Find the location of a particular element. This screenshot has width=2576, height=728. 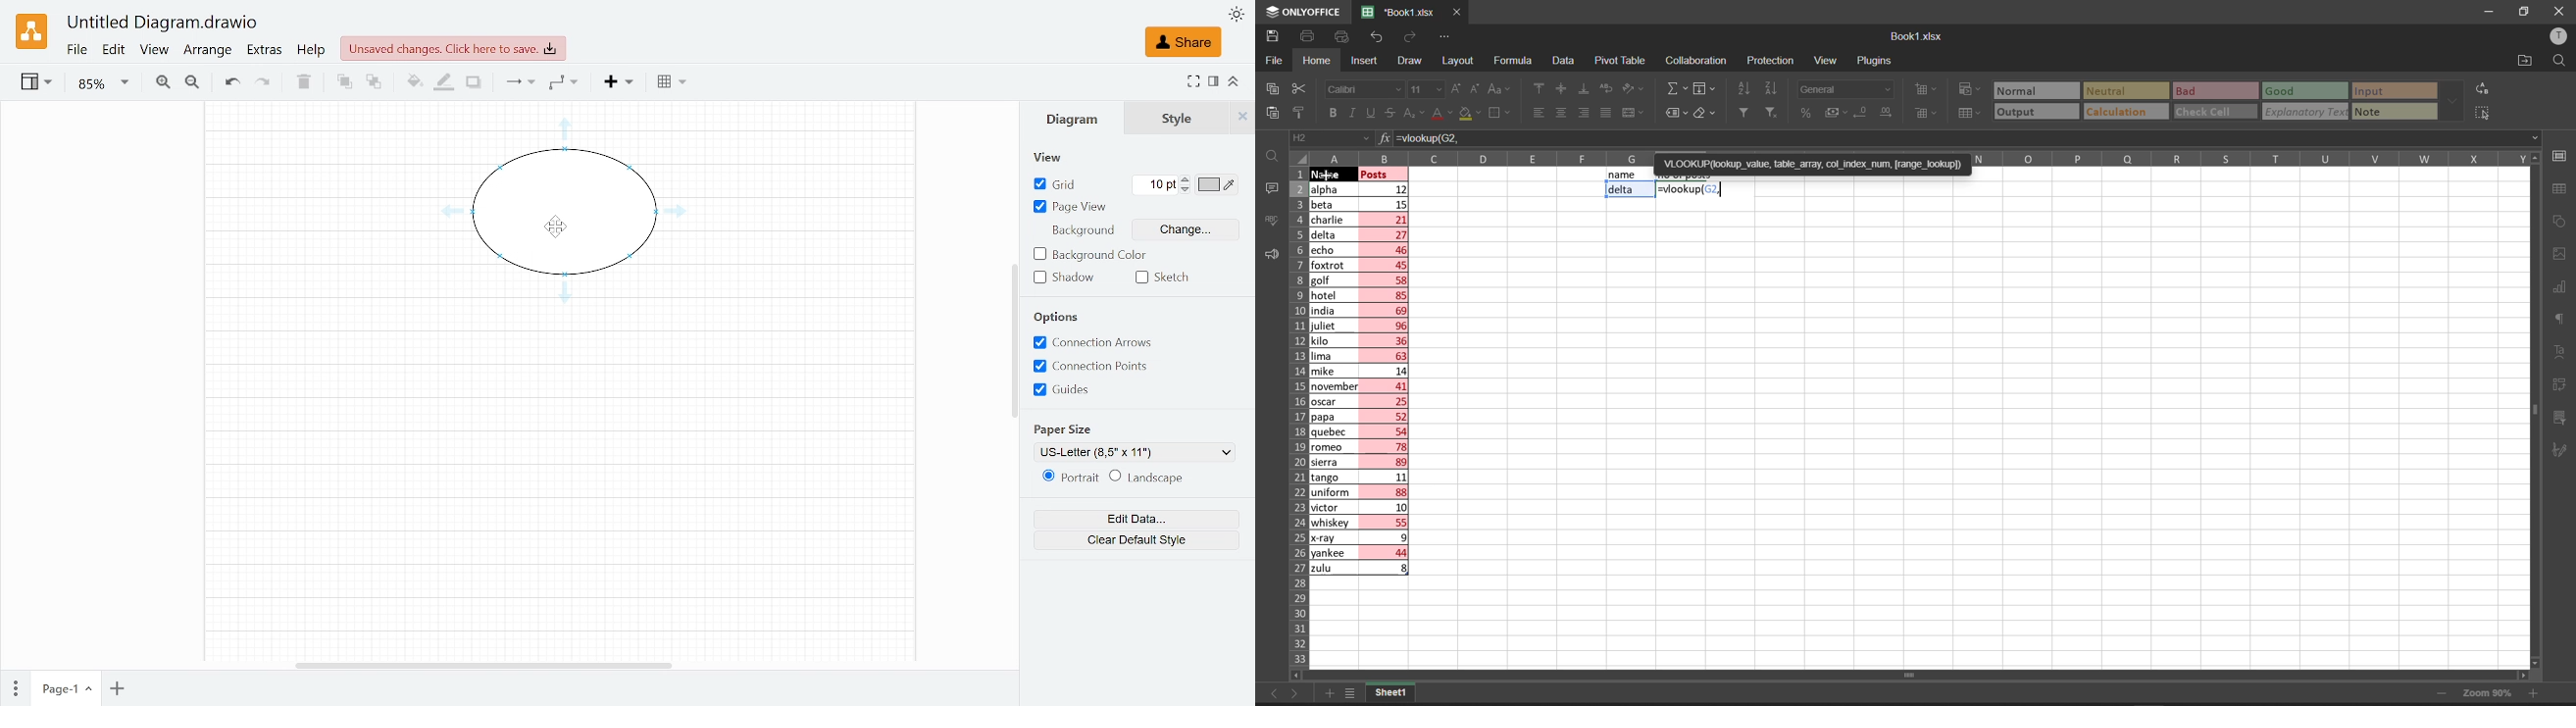

options is located at coordinates (1057, 318).